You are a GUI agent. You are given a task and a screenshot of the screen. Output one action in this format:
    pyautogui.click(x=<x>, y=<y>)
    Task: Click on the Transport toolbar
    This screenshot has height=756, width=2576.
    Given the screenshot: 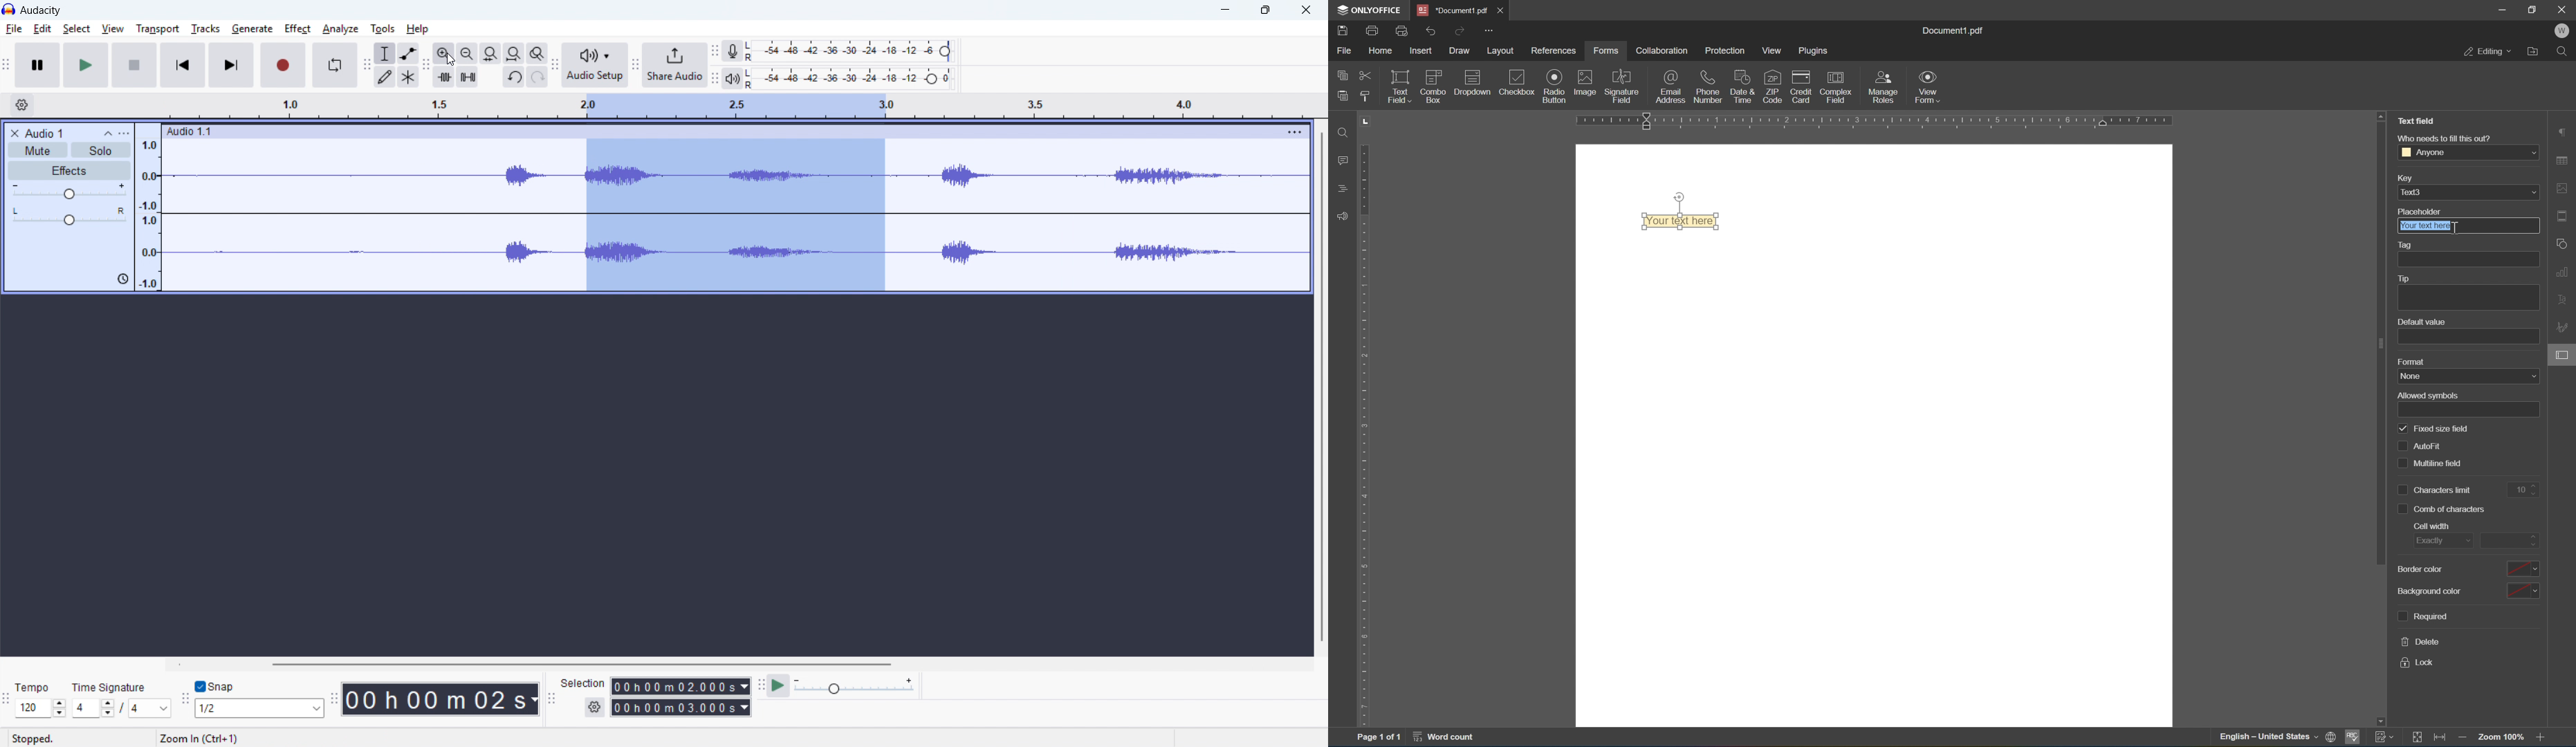 What is the action you would take?
    pyautogui.click(x=8, y=66)
    